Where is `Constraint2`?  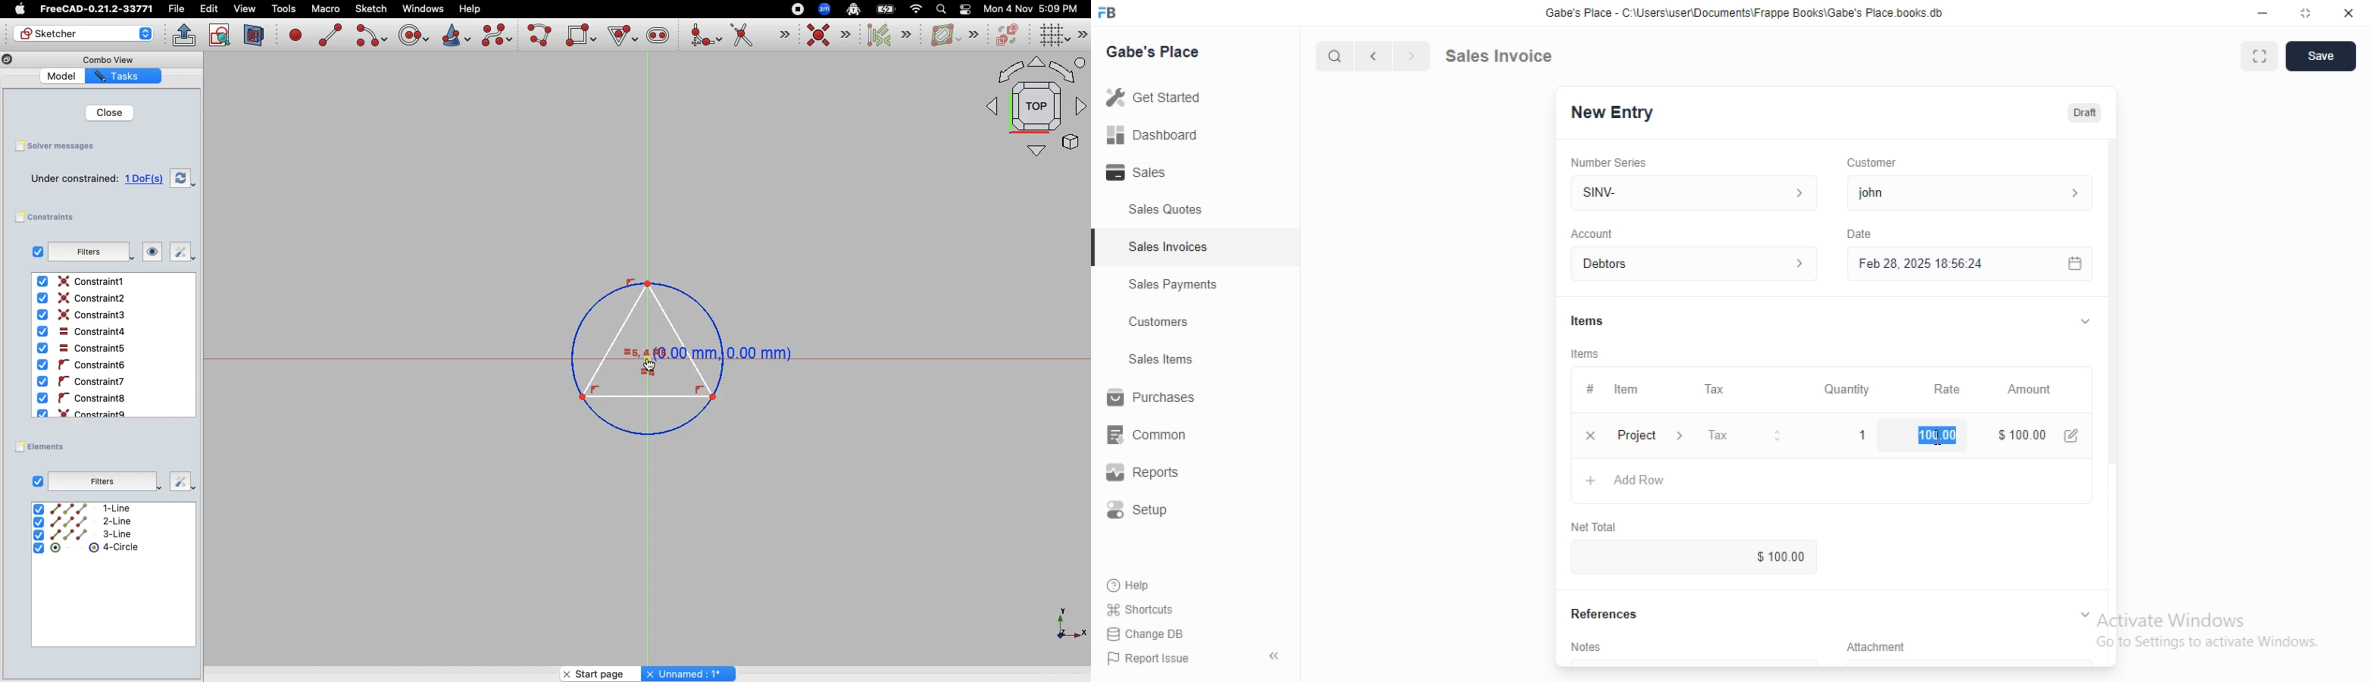 Constraint2 is located at coordinates (85, 299).